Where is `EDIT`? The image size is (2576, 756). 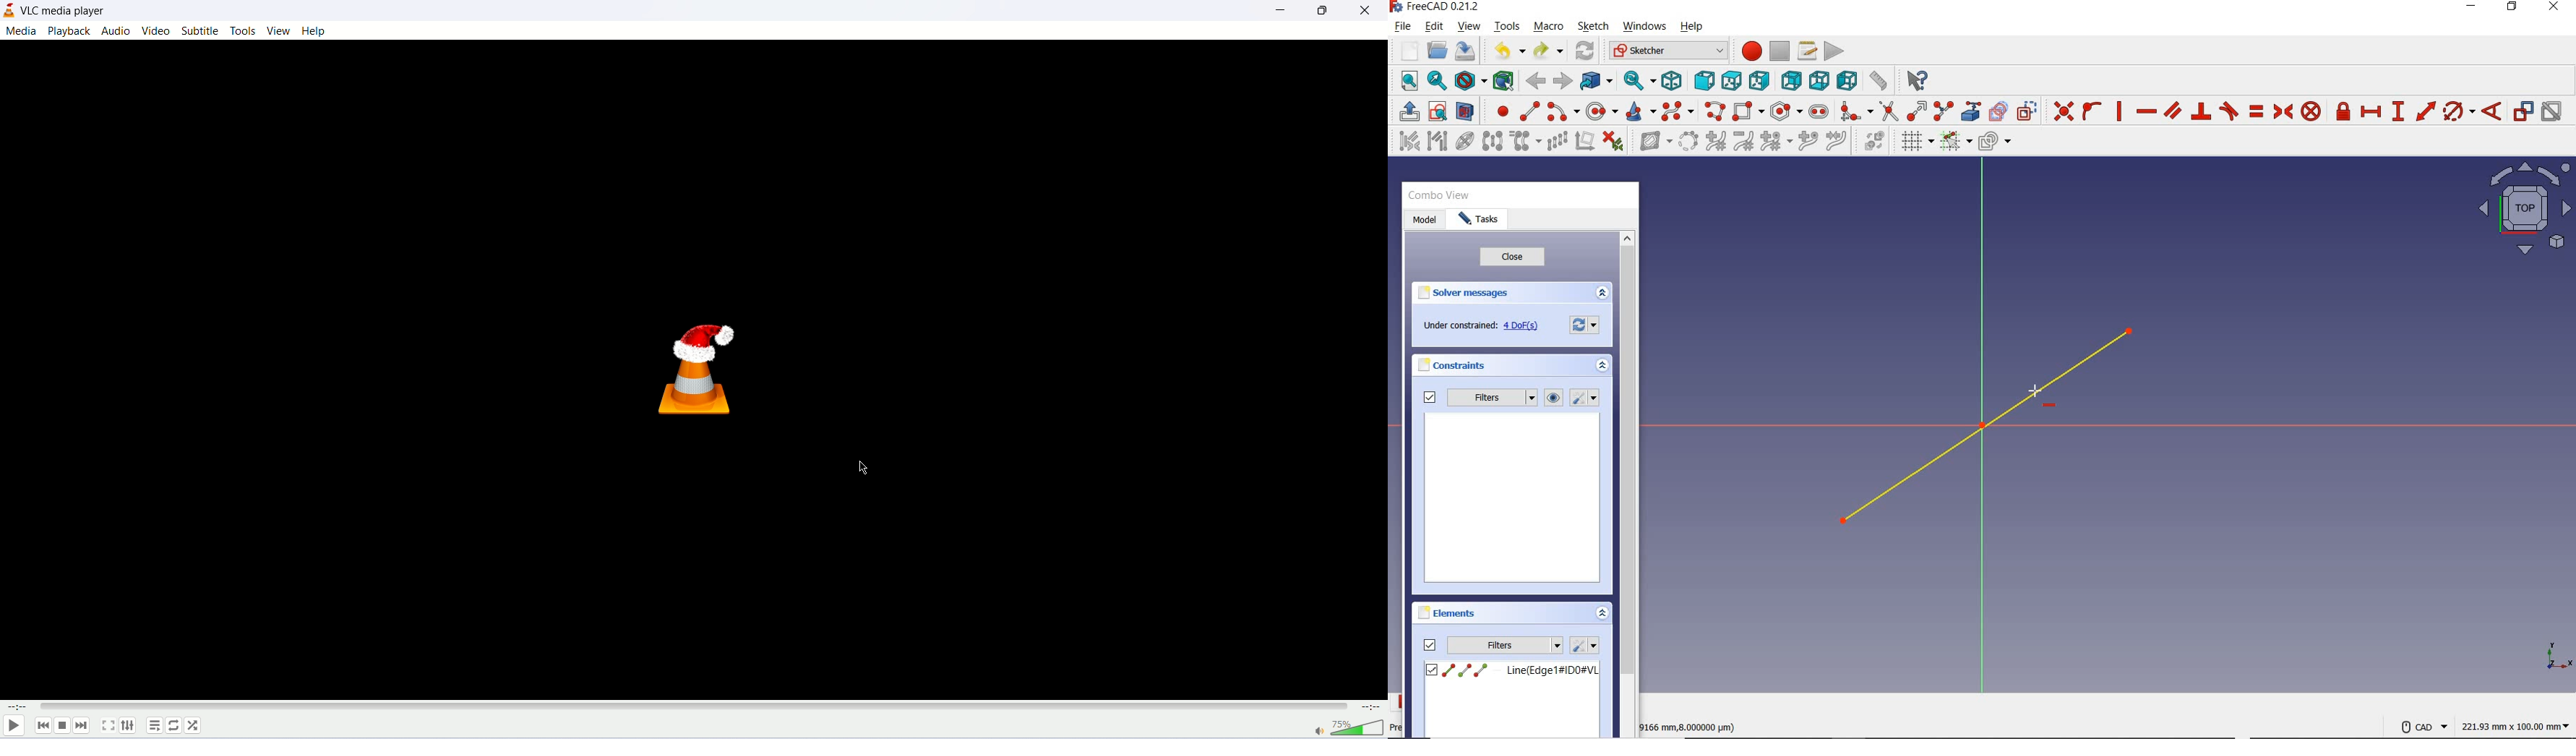 EDIT is located at coordinates (1434, 26).